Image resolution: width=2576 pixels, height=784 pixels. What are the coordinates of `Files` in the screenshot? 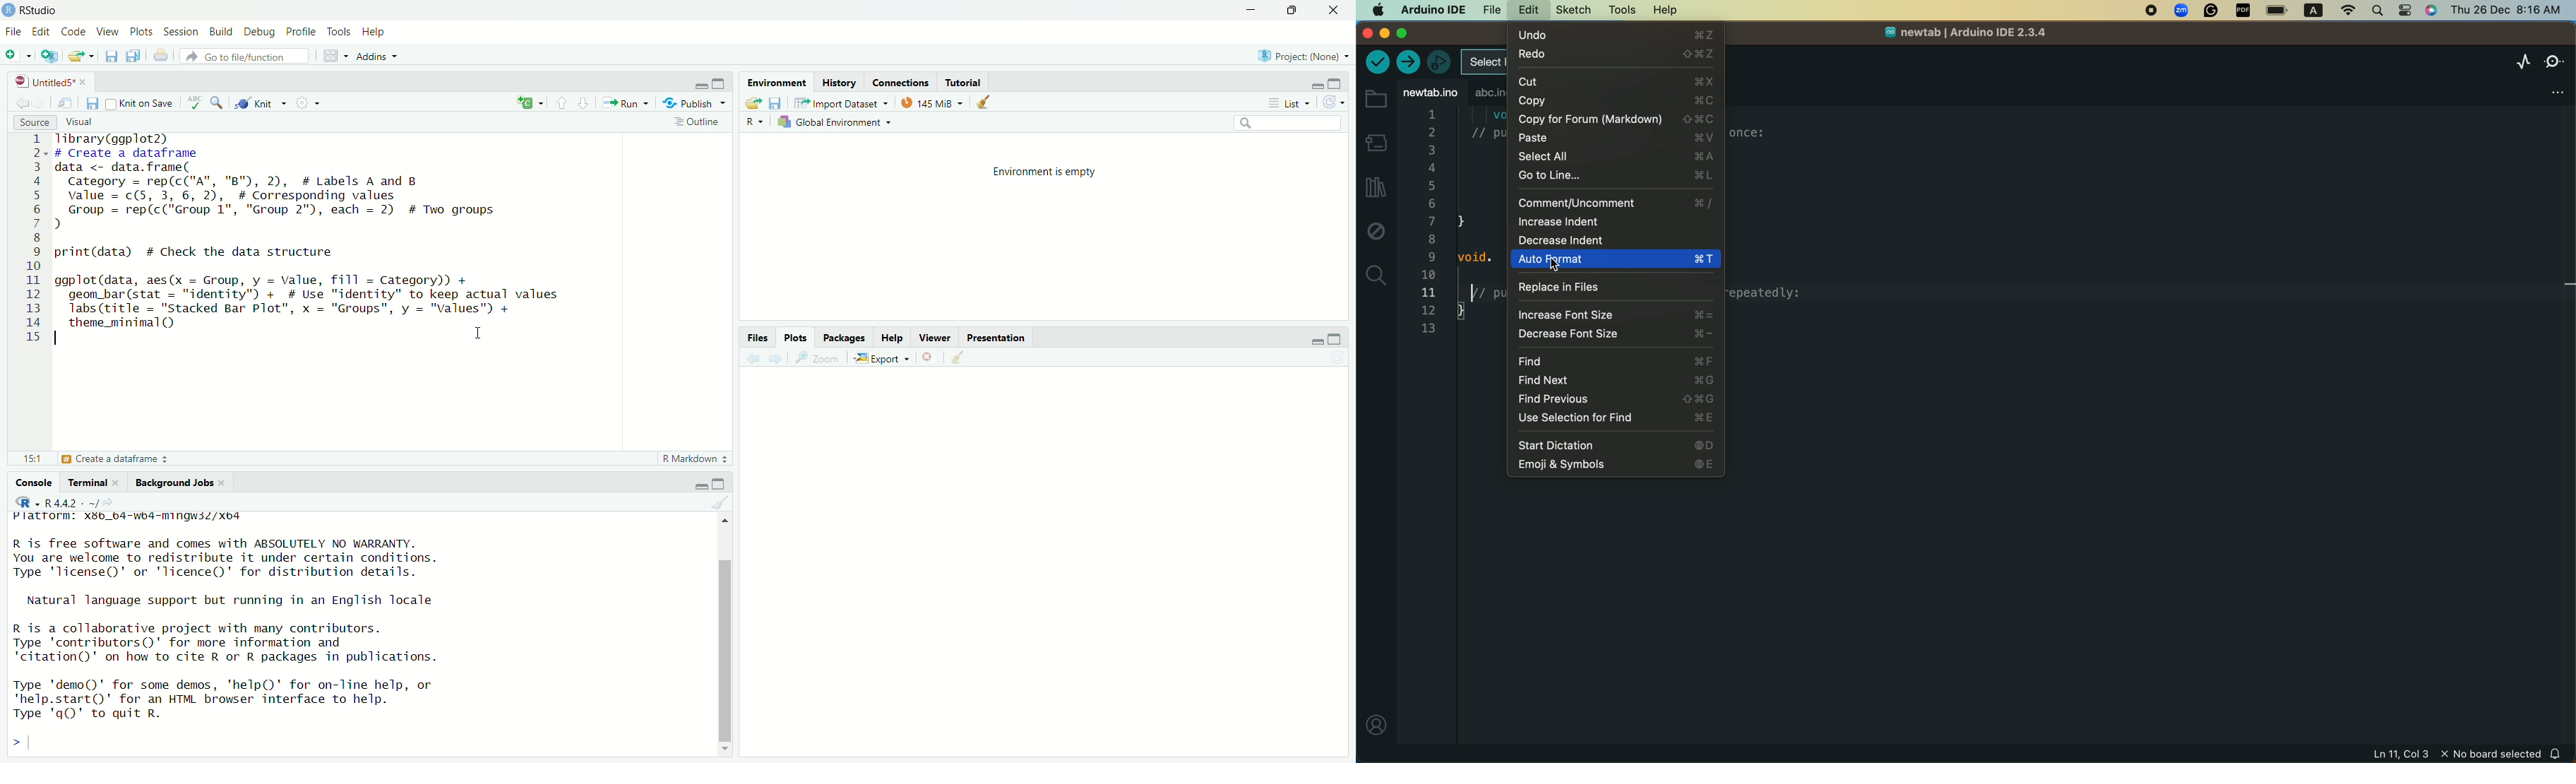 It's located at (758, 336).